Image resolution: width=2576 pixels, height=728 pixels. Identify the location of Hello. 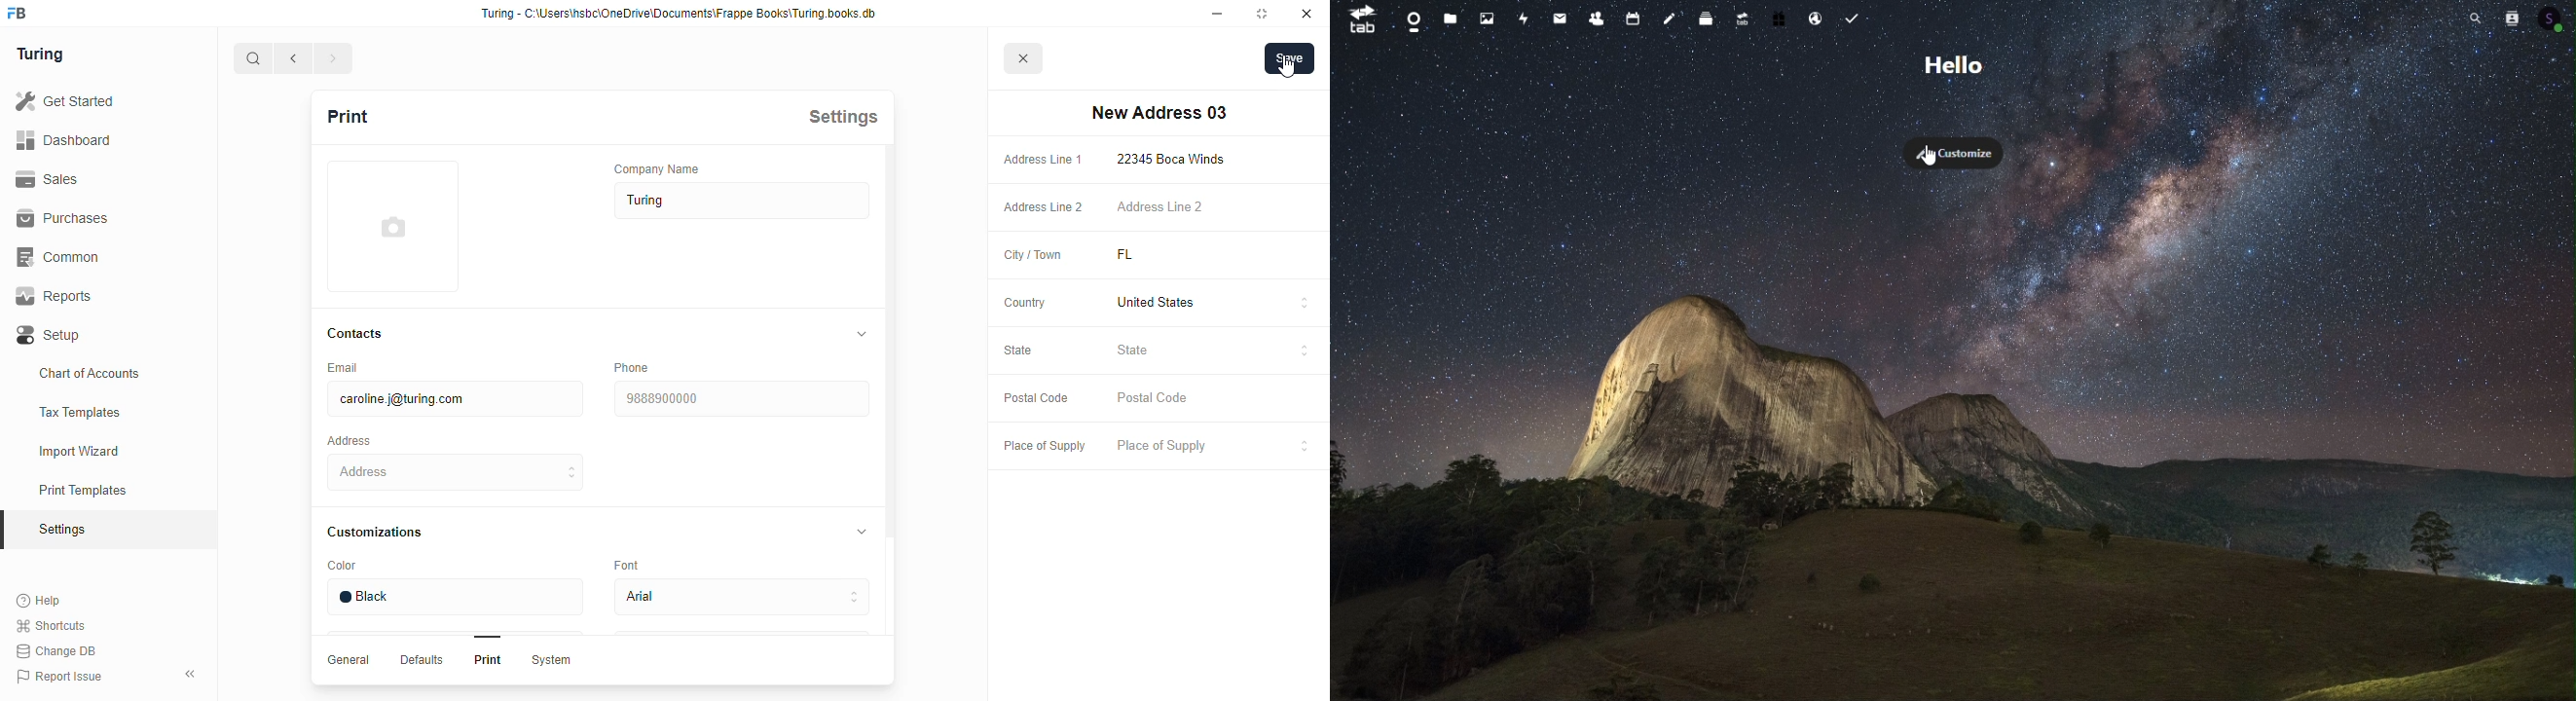
(1959, 63).